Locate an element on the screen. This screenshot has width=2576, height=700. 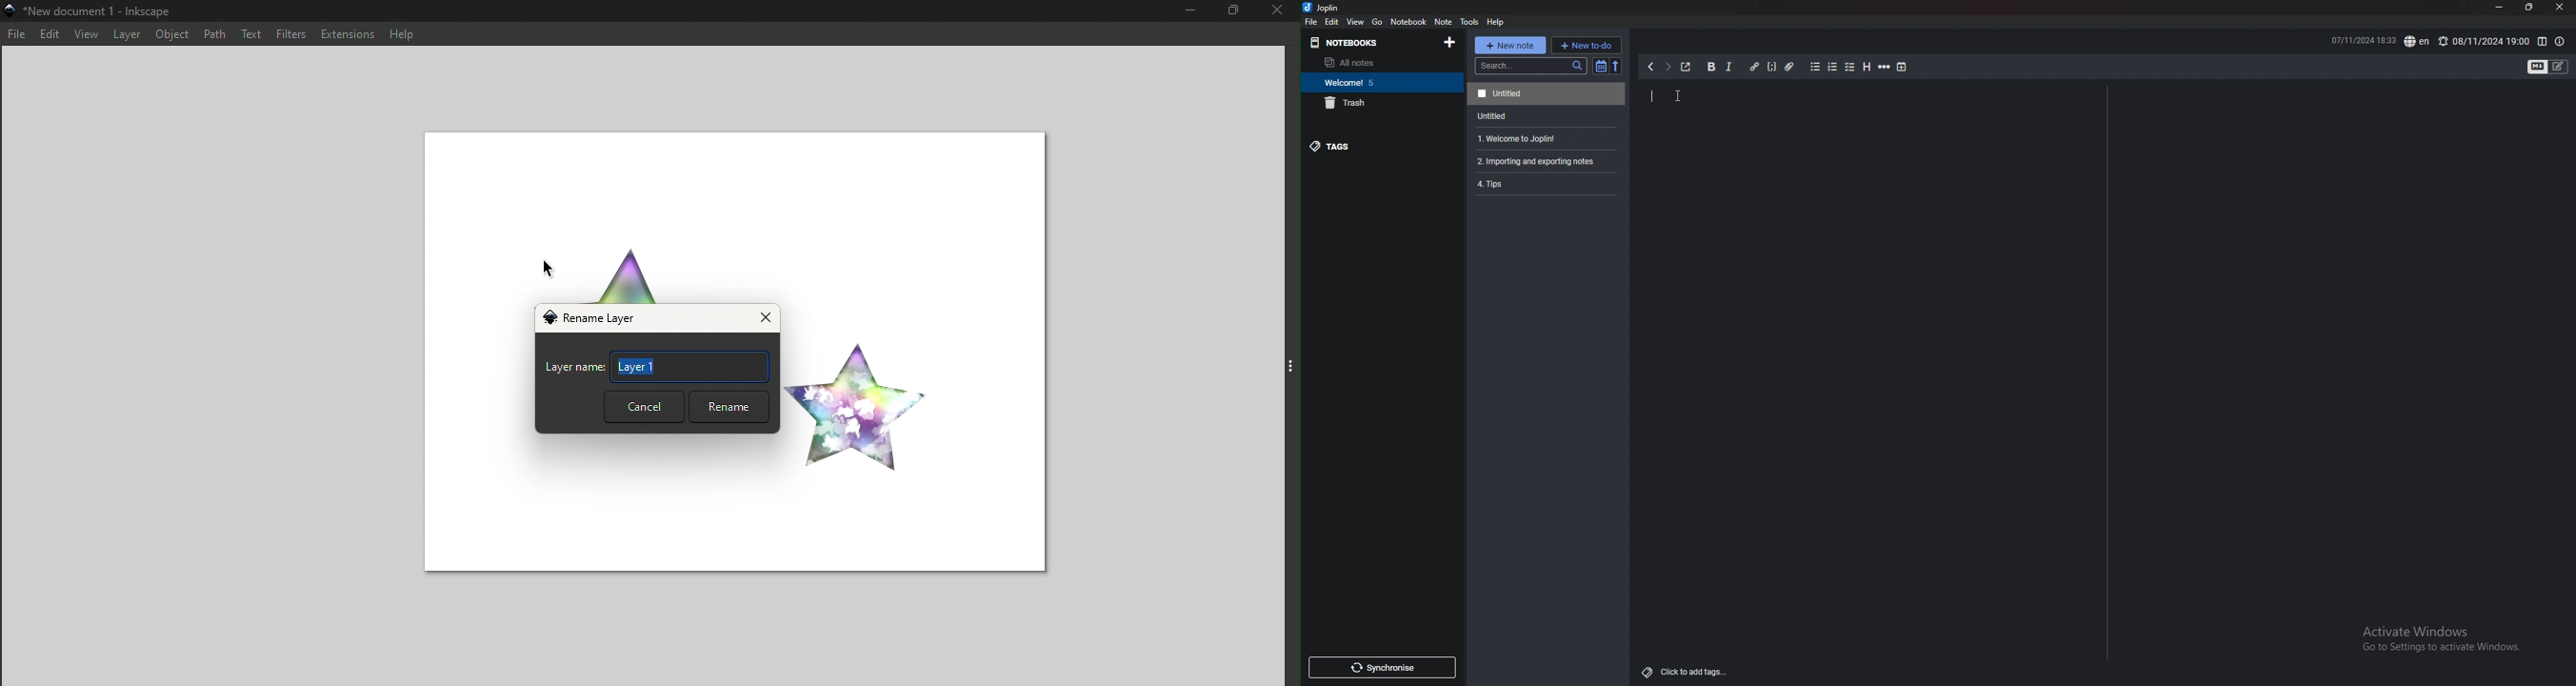
view is located at coordinates (83, 35).